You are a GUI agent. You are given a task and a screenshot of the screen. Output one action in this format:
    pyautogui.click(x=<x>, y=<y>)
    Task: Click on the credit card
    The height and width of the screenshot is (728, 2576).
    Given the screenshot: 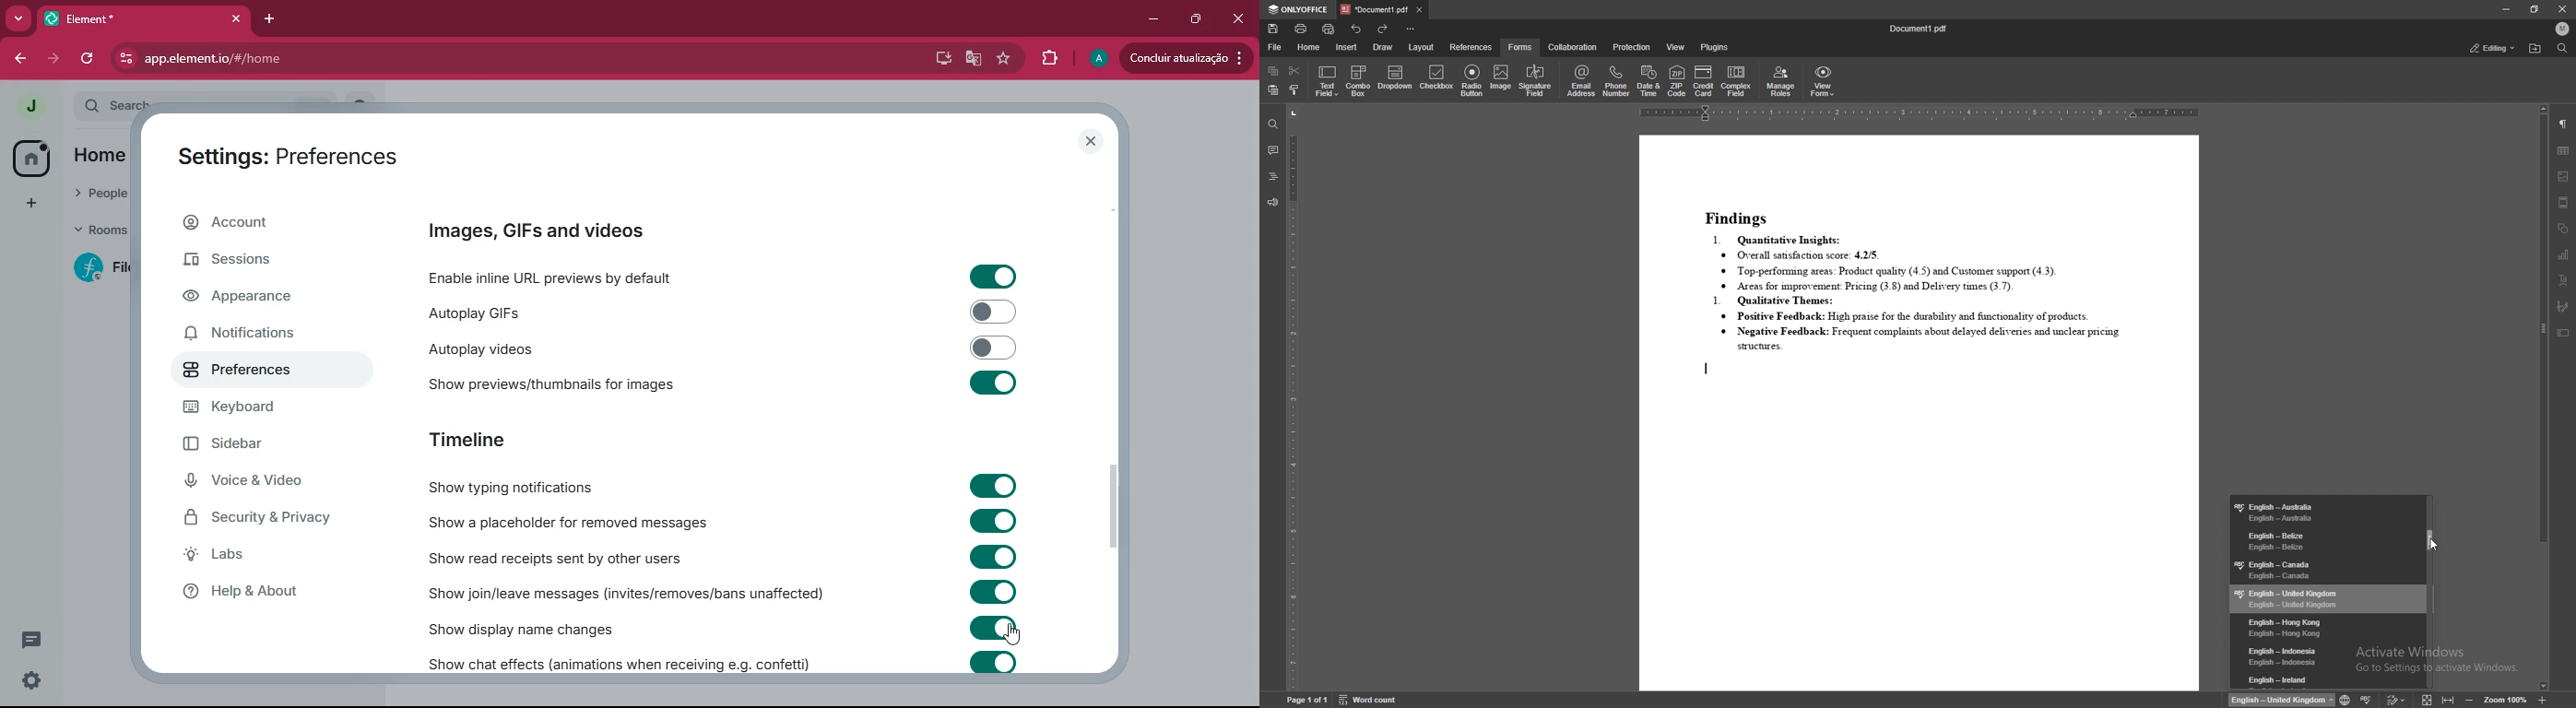 What is the action you would take?
    pyautogui.click(x=1705, y=80)
    